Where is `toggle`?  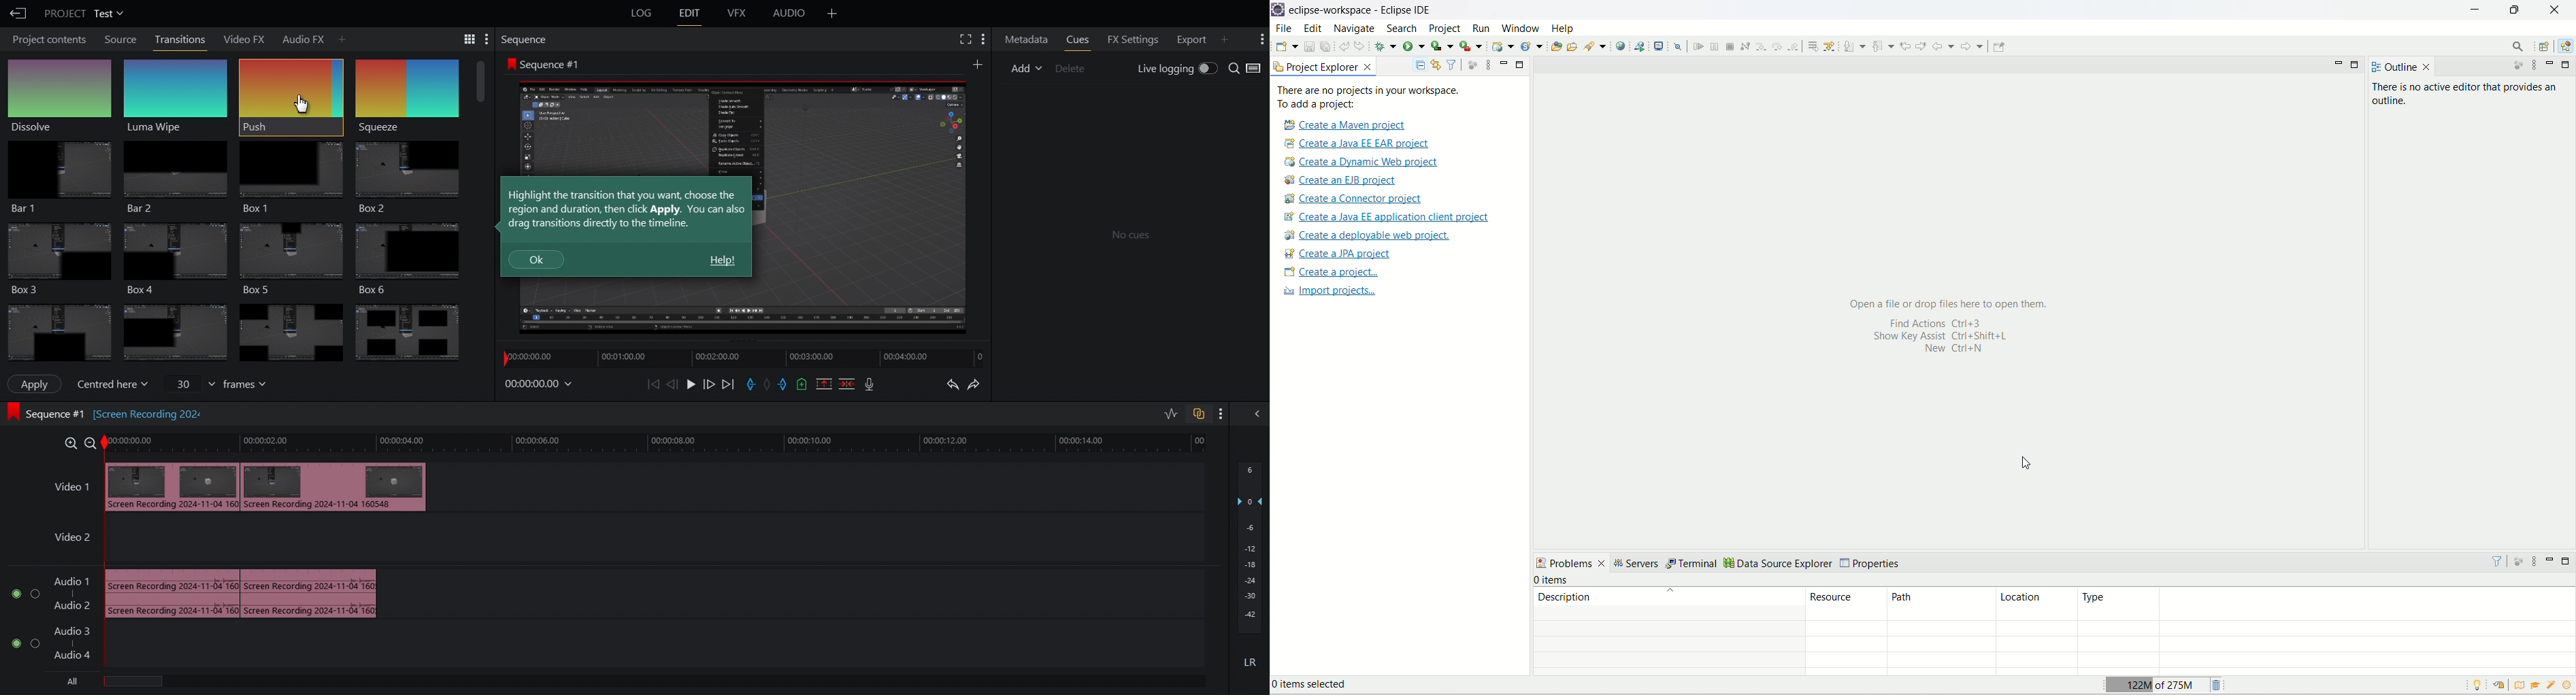
toggle is located at coordinates (11, 642).